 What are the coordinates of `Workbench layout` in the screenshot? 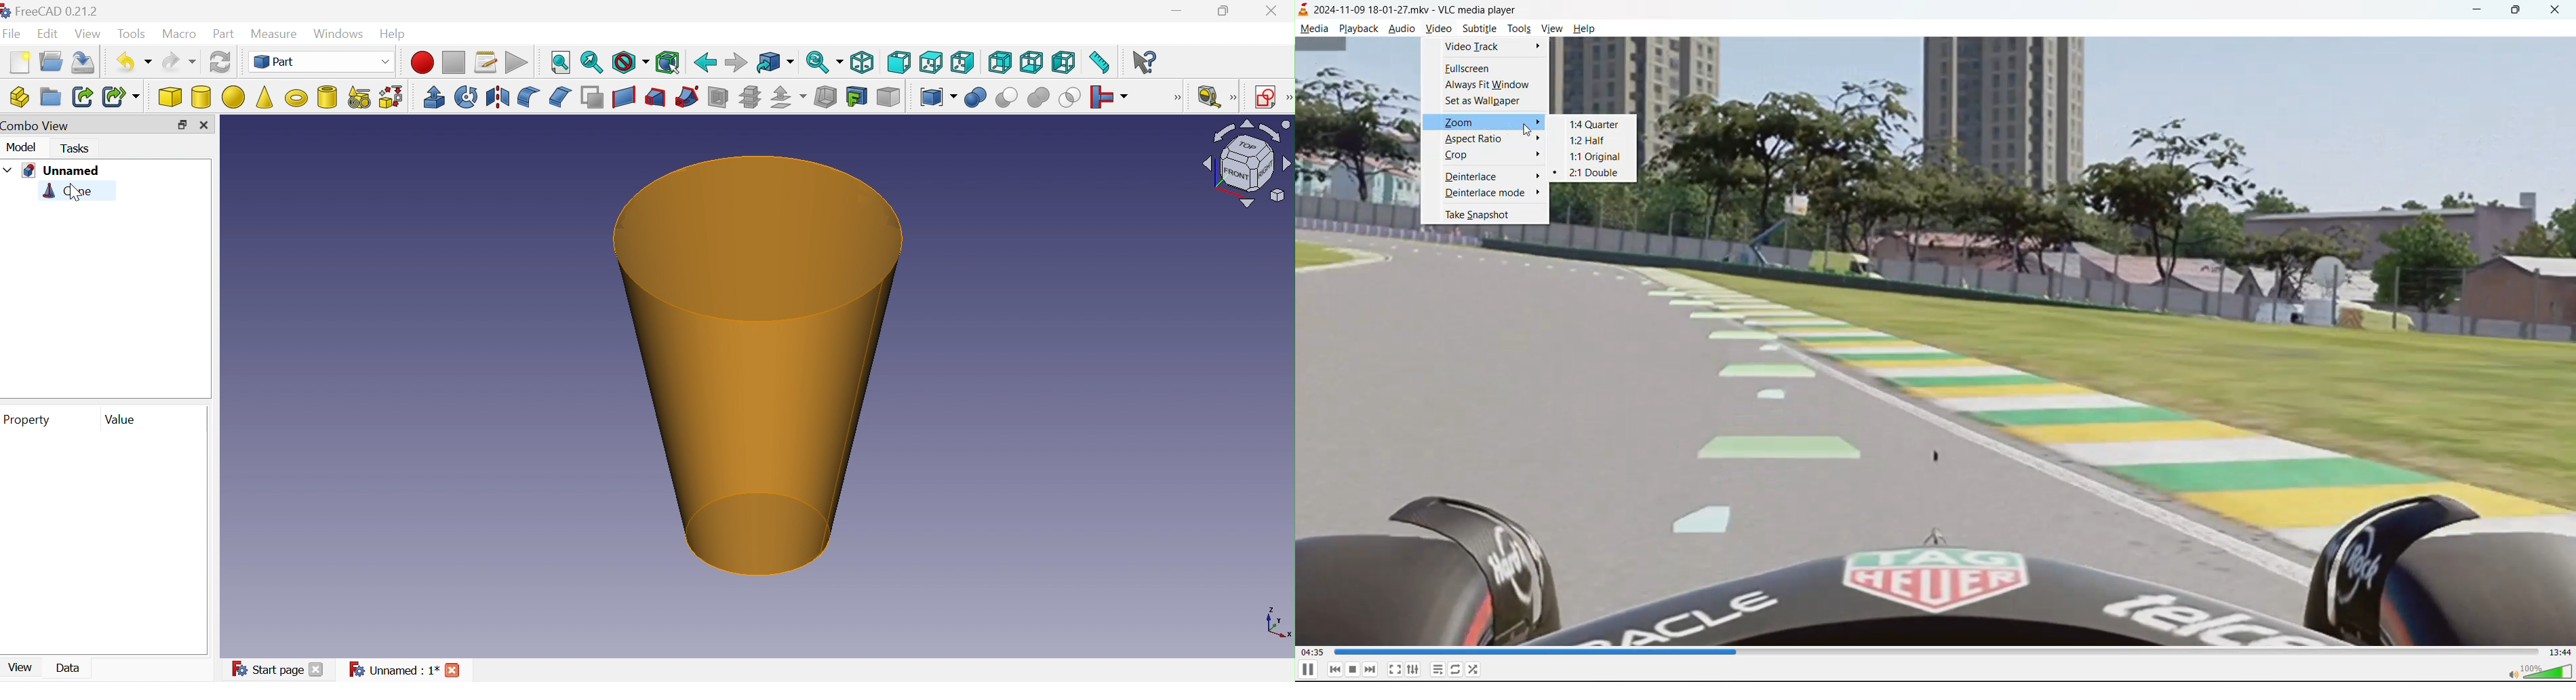 It's located at (1246, 164).